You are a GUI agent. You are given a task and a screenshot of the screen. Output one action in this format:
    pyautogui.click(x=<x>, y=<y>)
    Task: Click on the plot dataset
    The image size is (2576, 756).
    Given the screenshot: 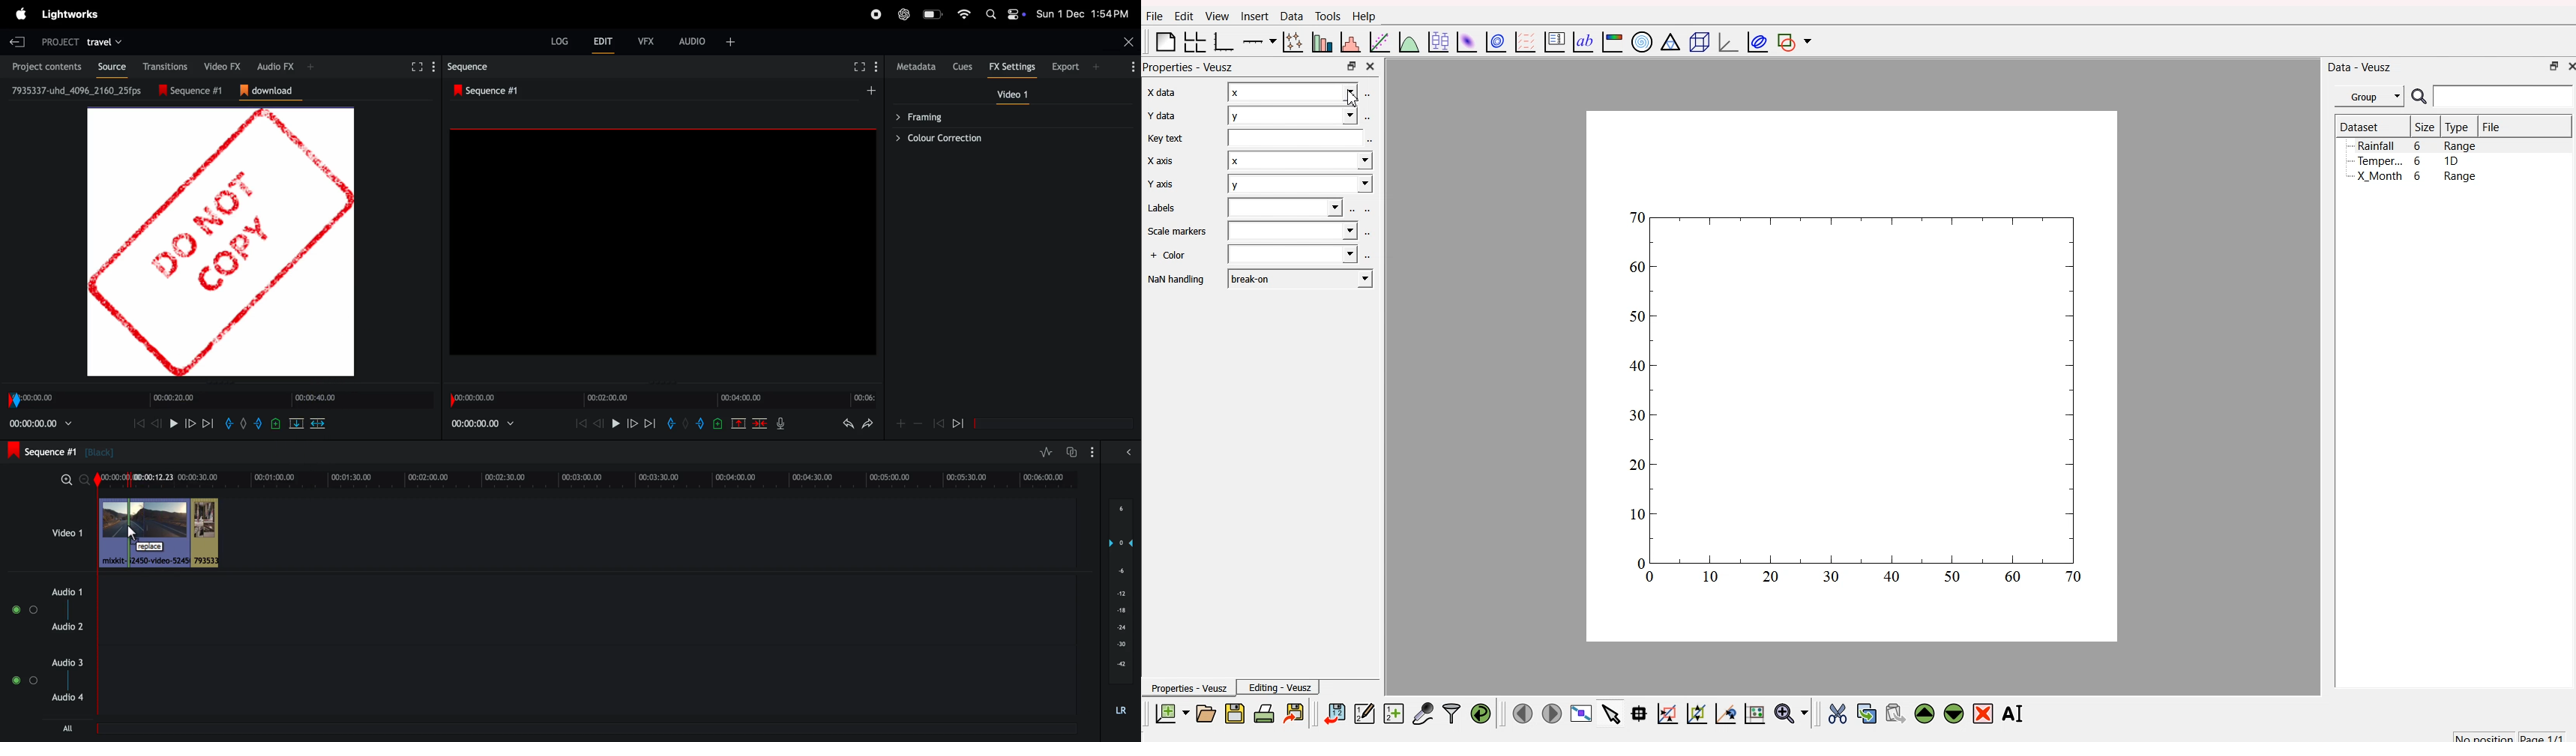 What is the action you would take?
    pyautogui.click(x=1465, y=41)
    